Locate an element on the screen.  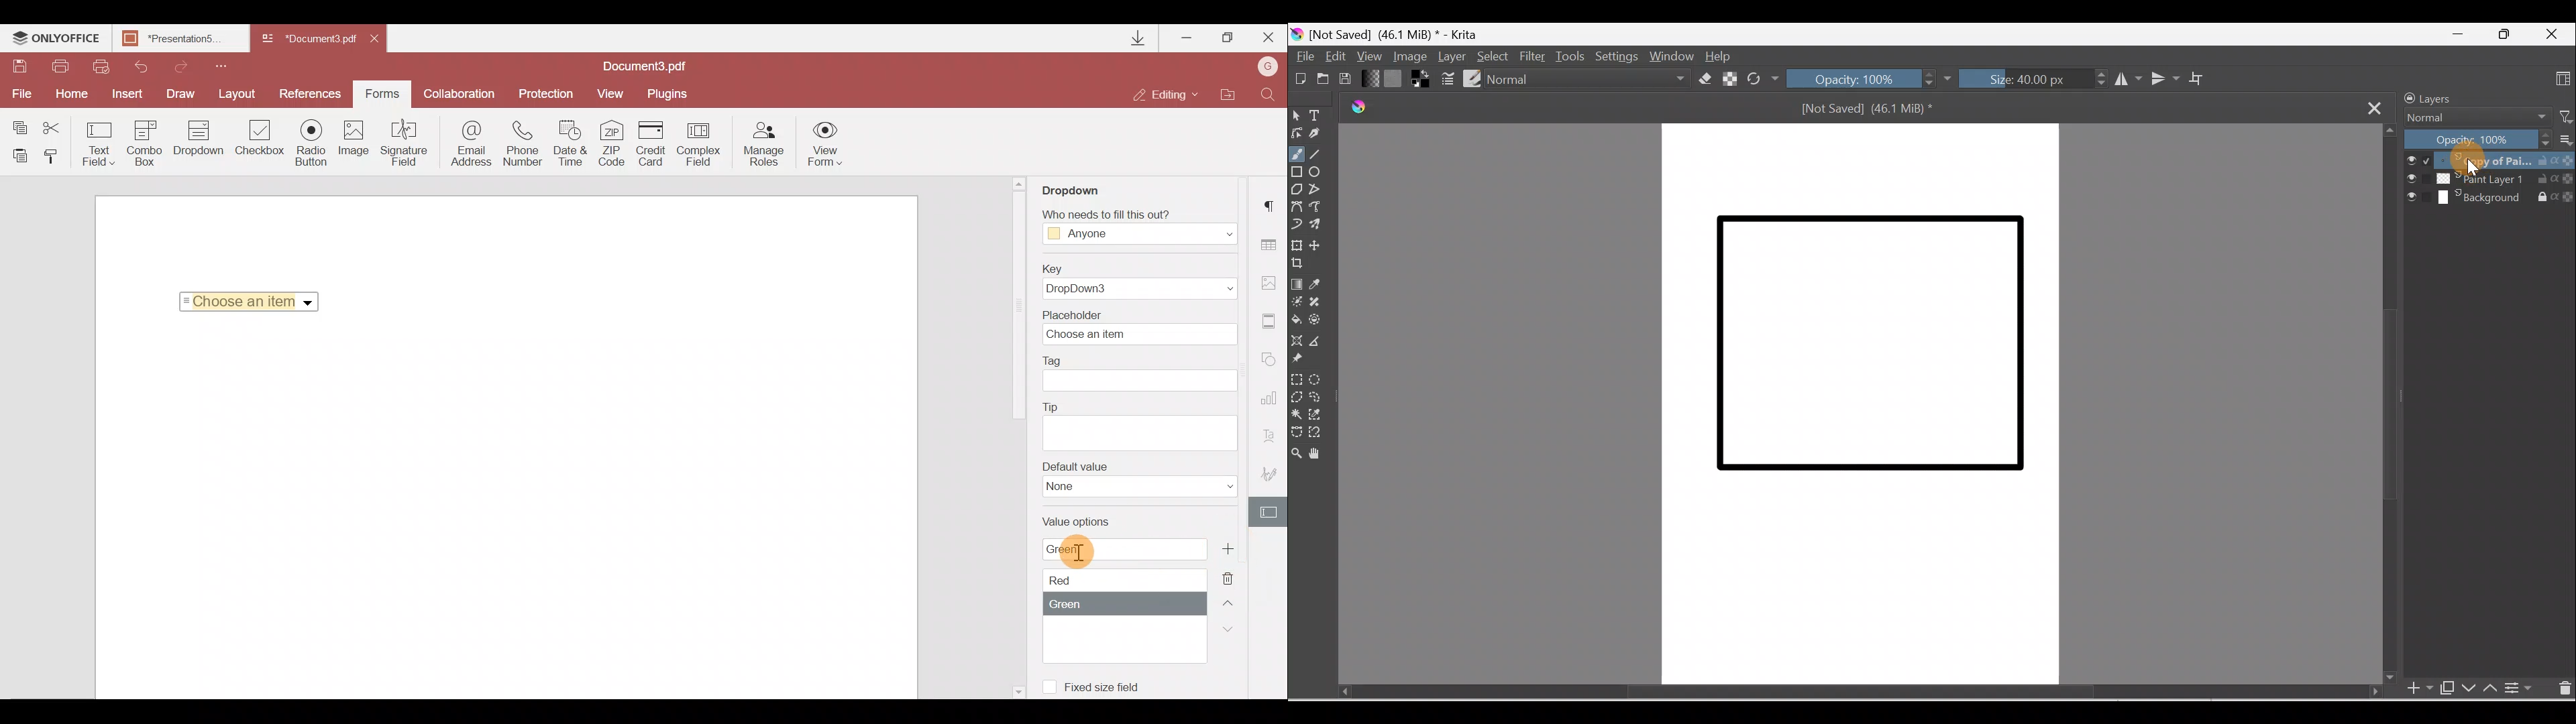
Copy style is located at coordinates (56, 160).